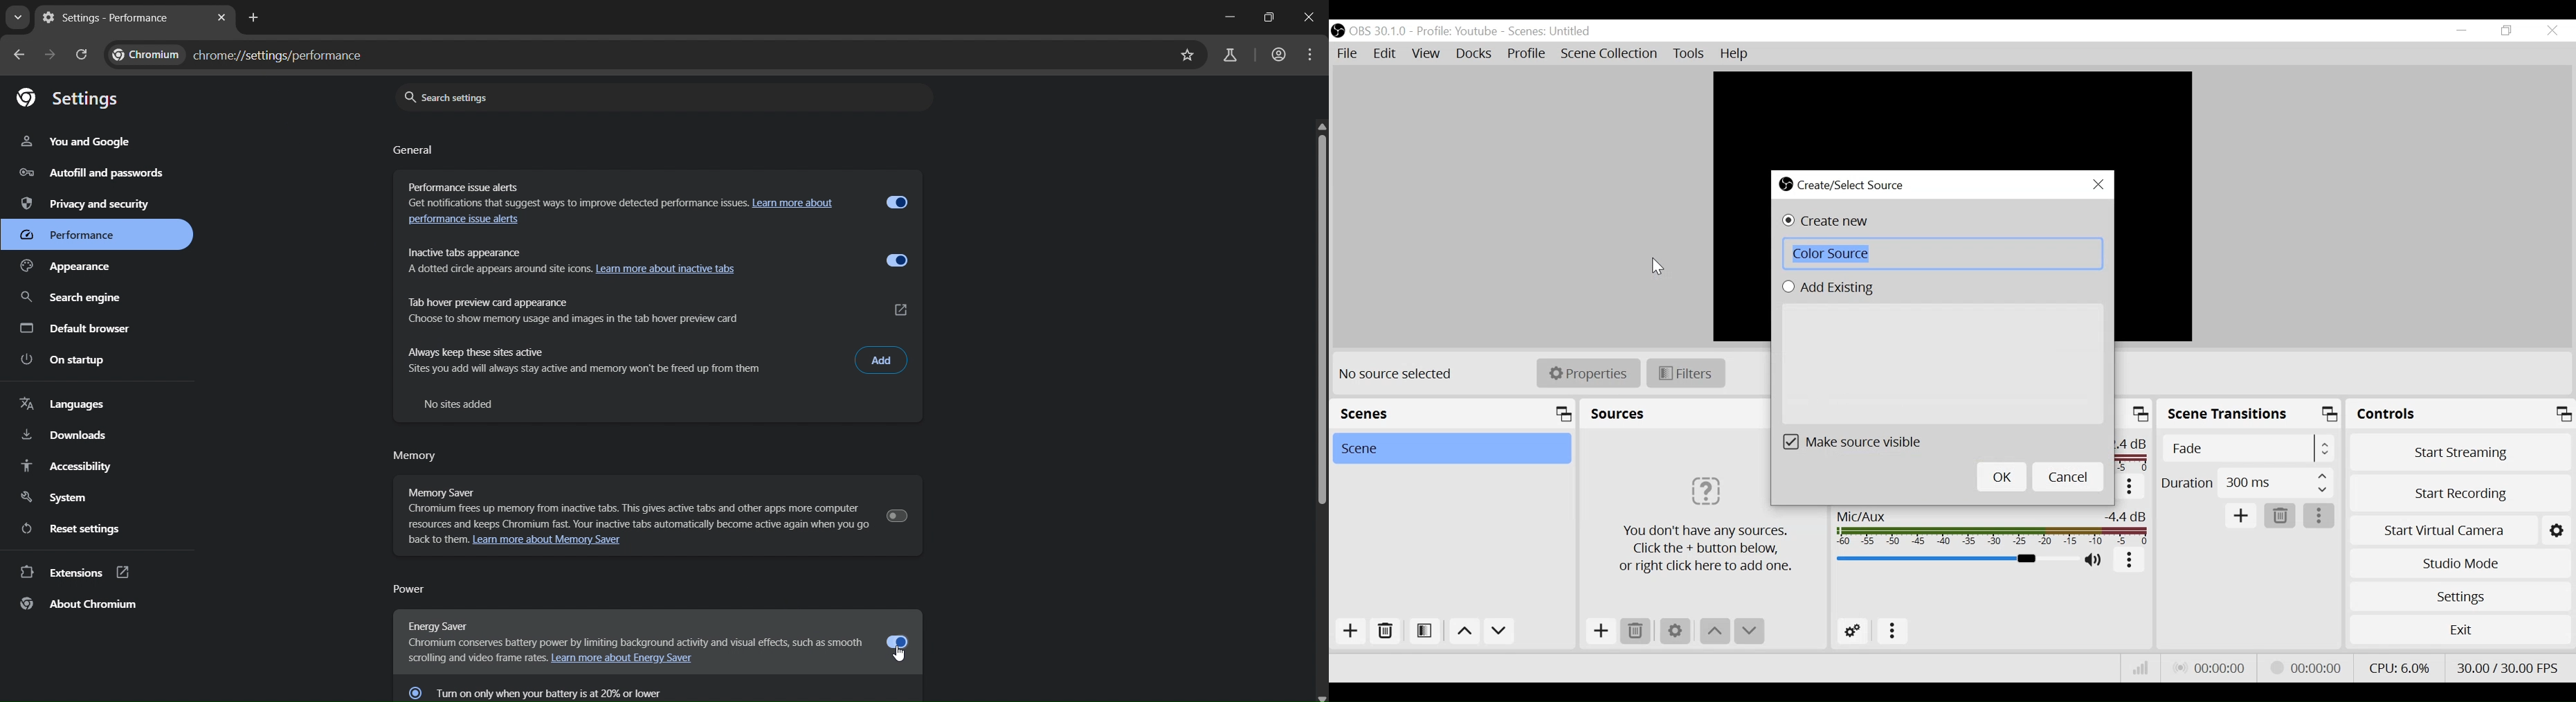 The height and width of the screenshot is (728, 2576). What do you see at coordinates (2250, 450) in the screenshot?
I see `Select Scene Transition` at bounding box center [2250, 450].